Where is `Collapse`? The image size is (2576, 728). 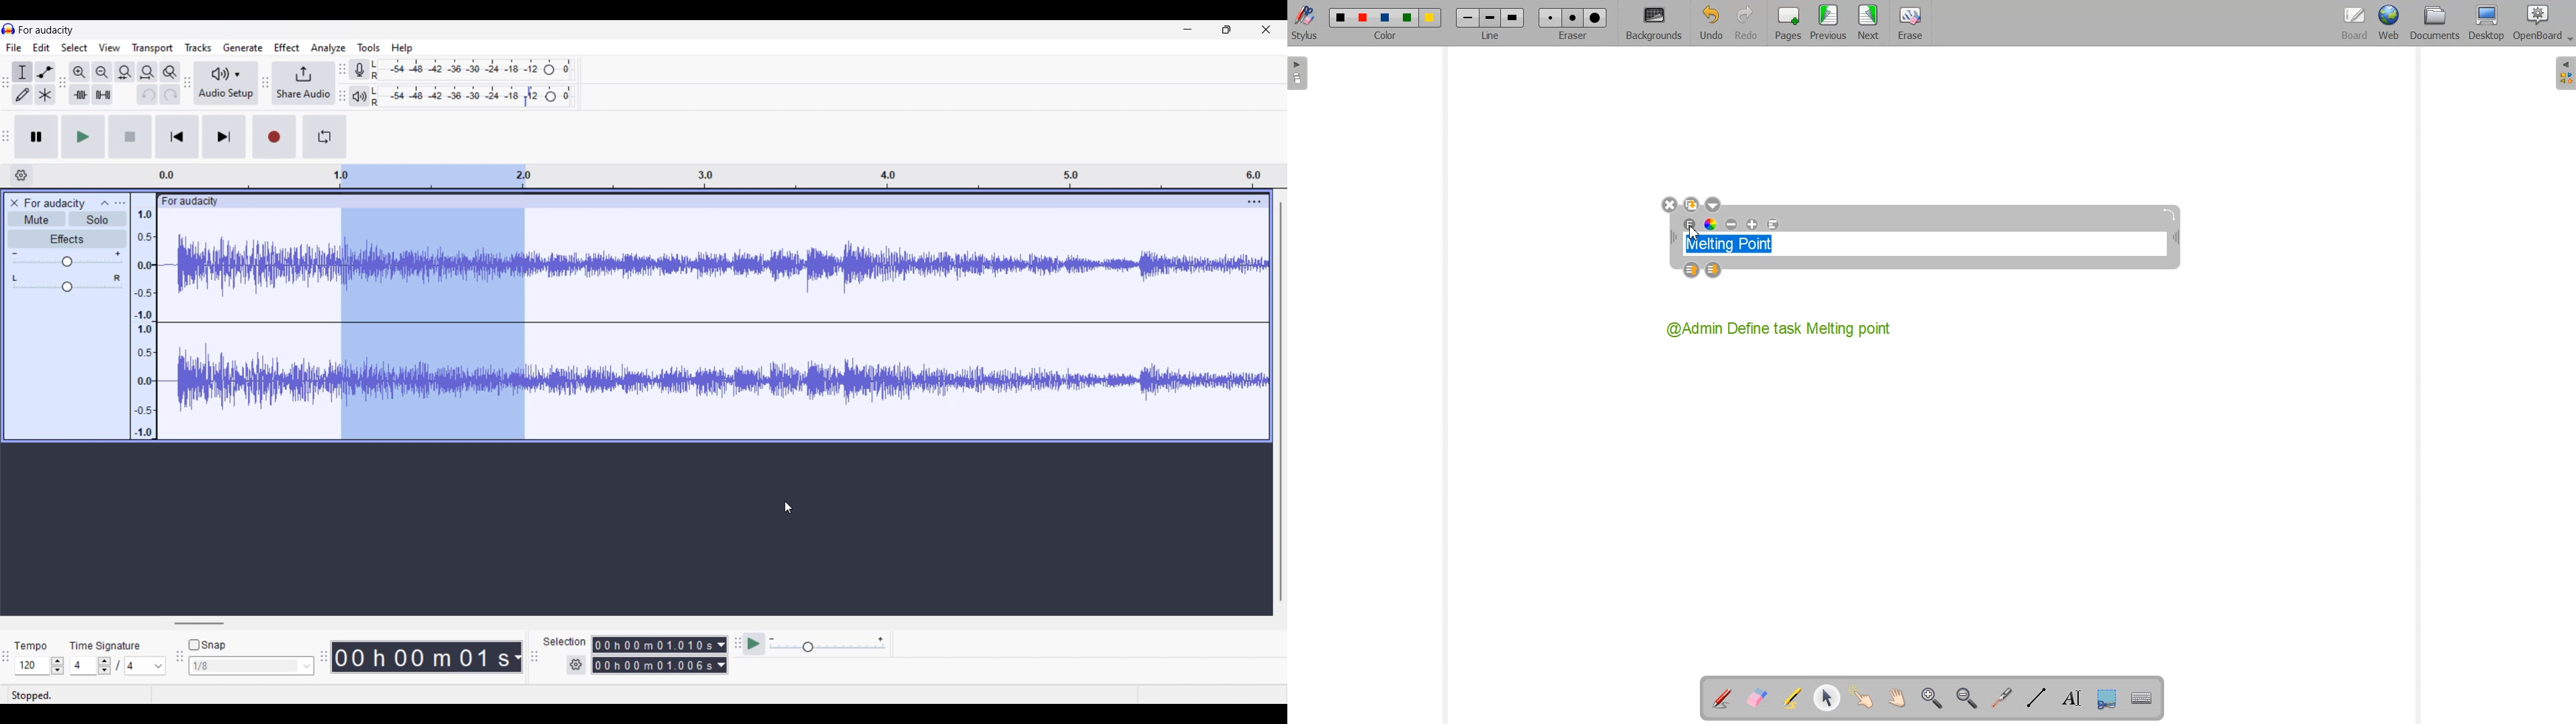 Collapse is located at coordinates (105, 202).